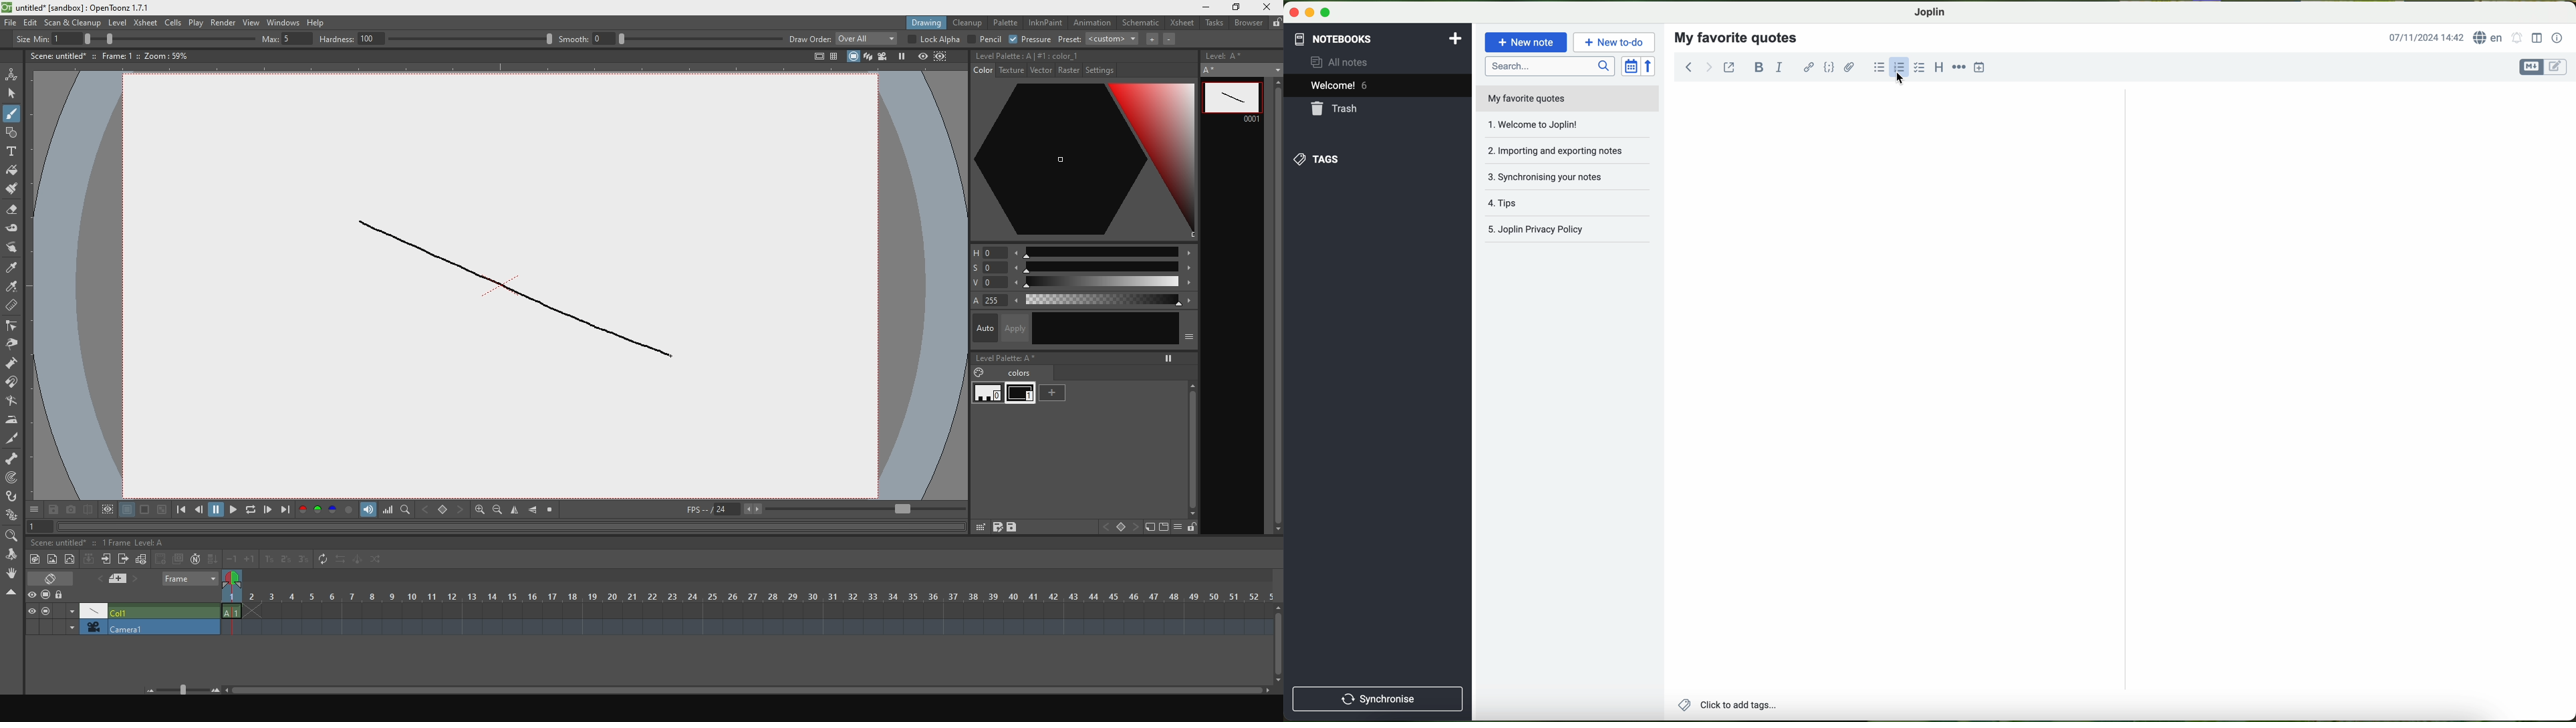 This screenshot has height=728, width=2576. I want to click on stop, so click(553, 511).